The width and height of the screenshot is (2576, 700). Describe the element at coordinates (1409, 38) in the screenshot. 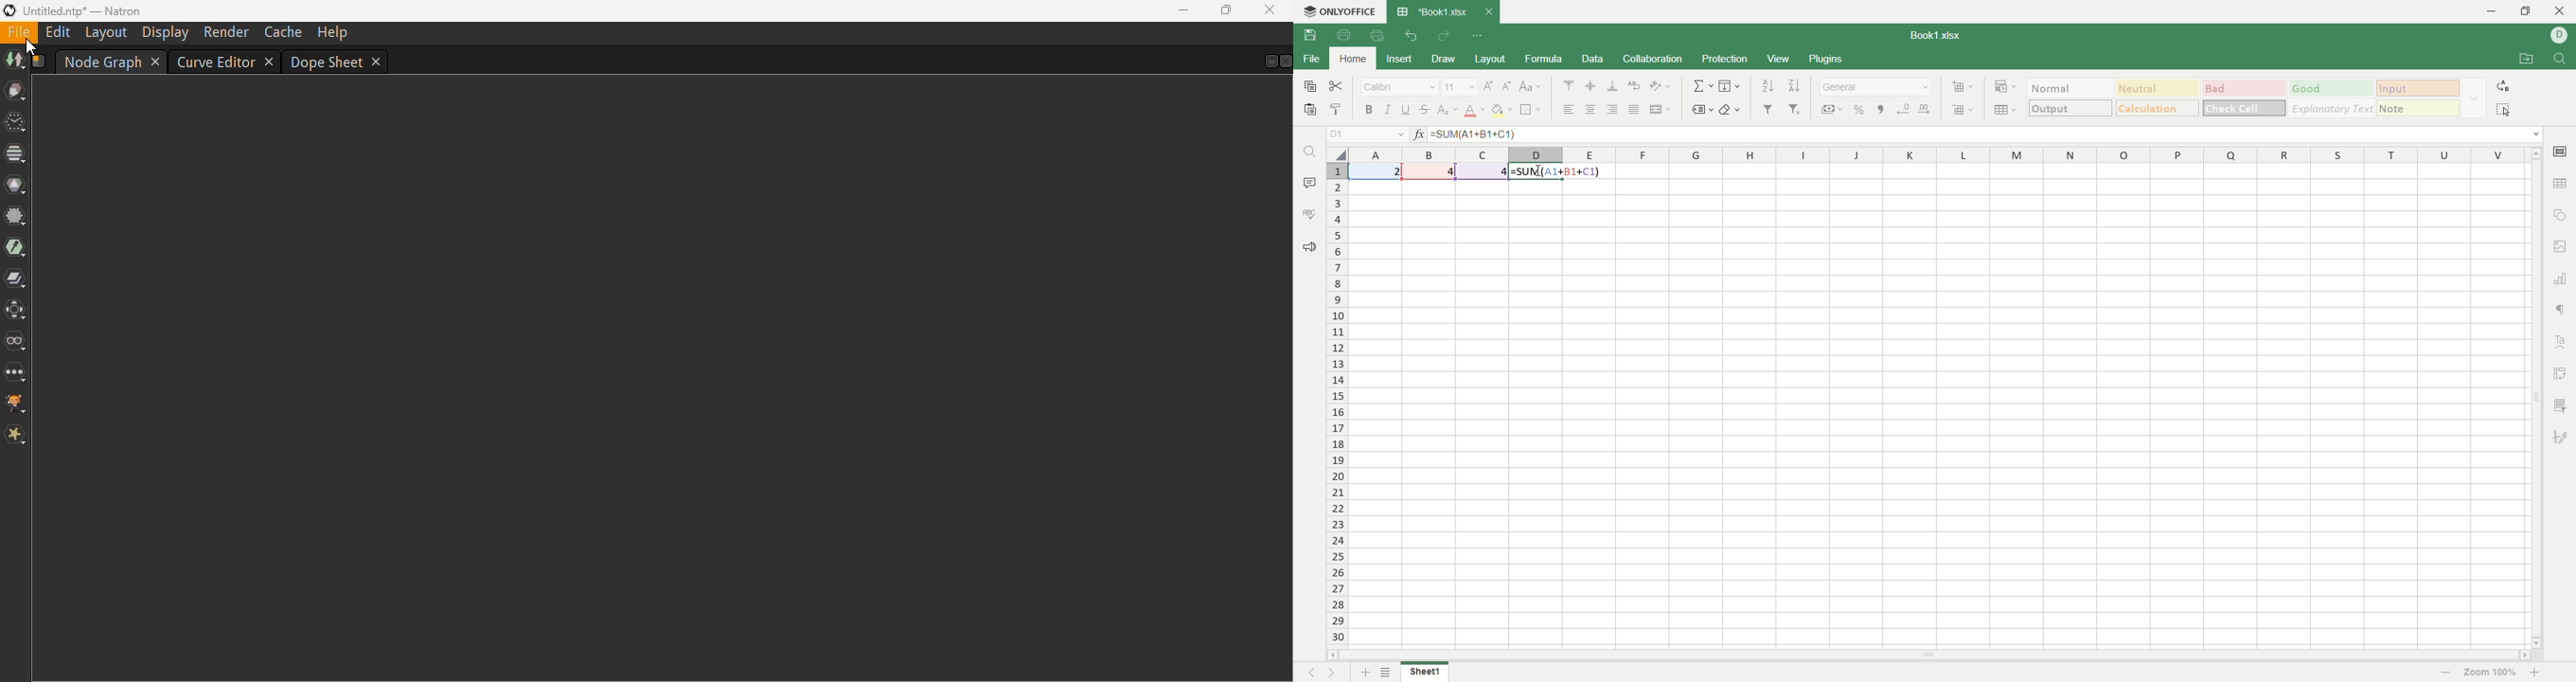

I see `undo` at that location.